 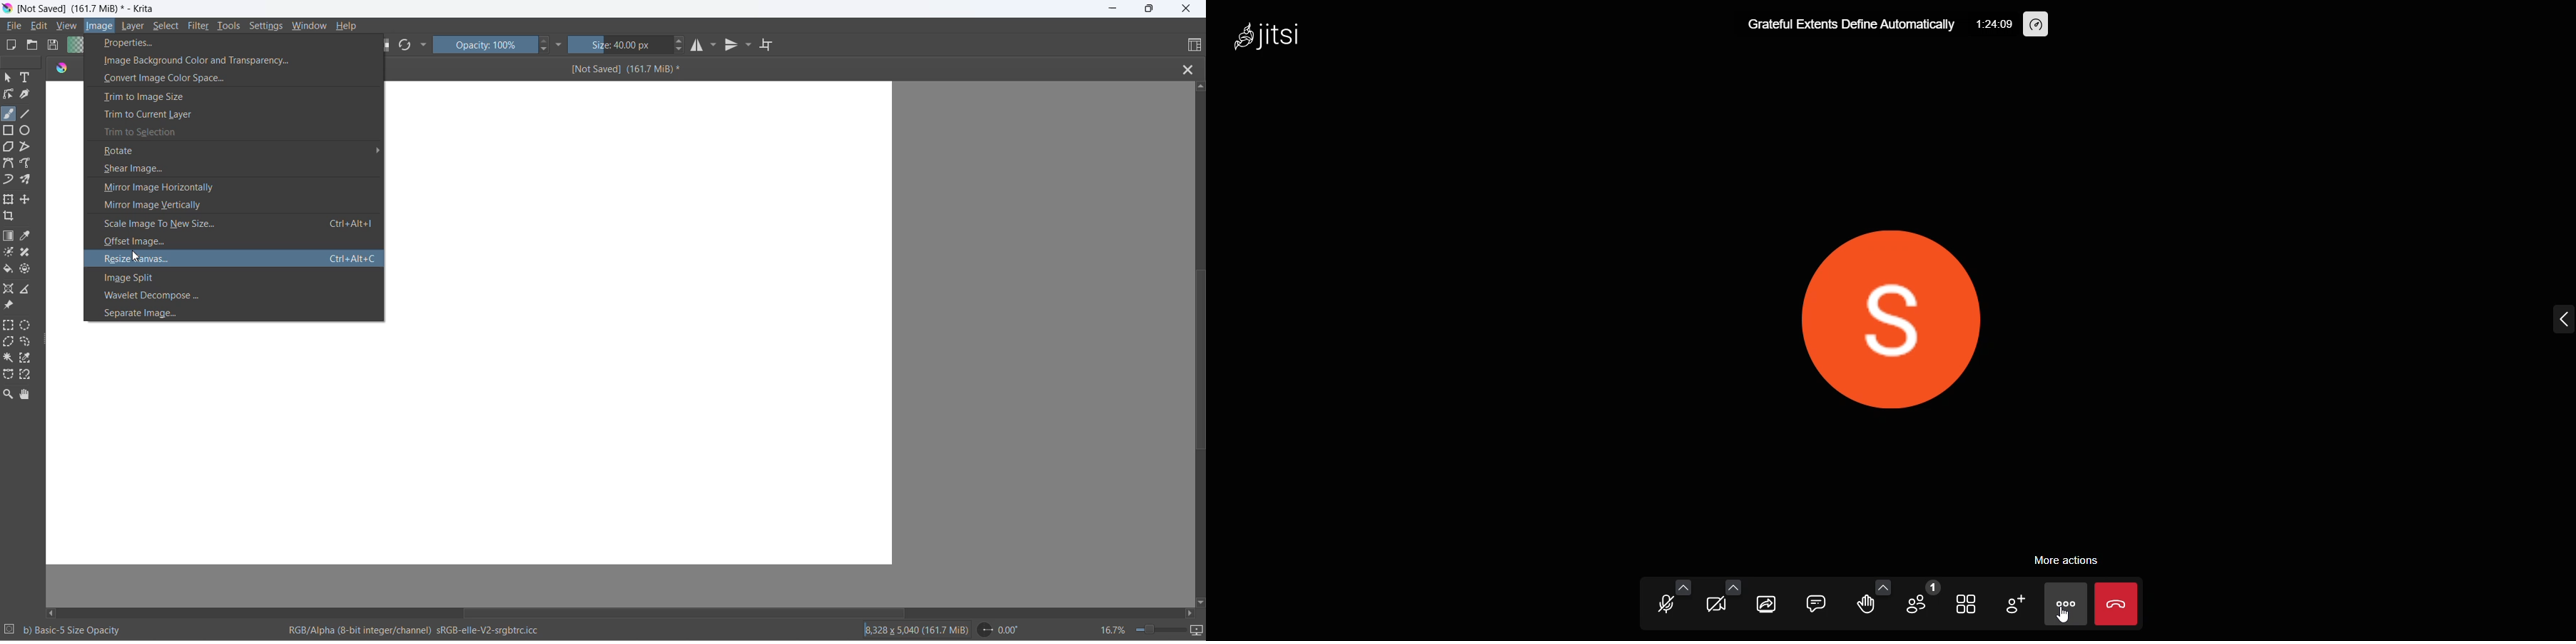 What do you see at coordinates (26, 129) in the screenshot?
I see `ellipse tool` at bounding box center [26, 129].